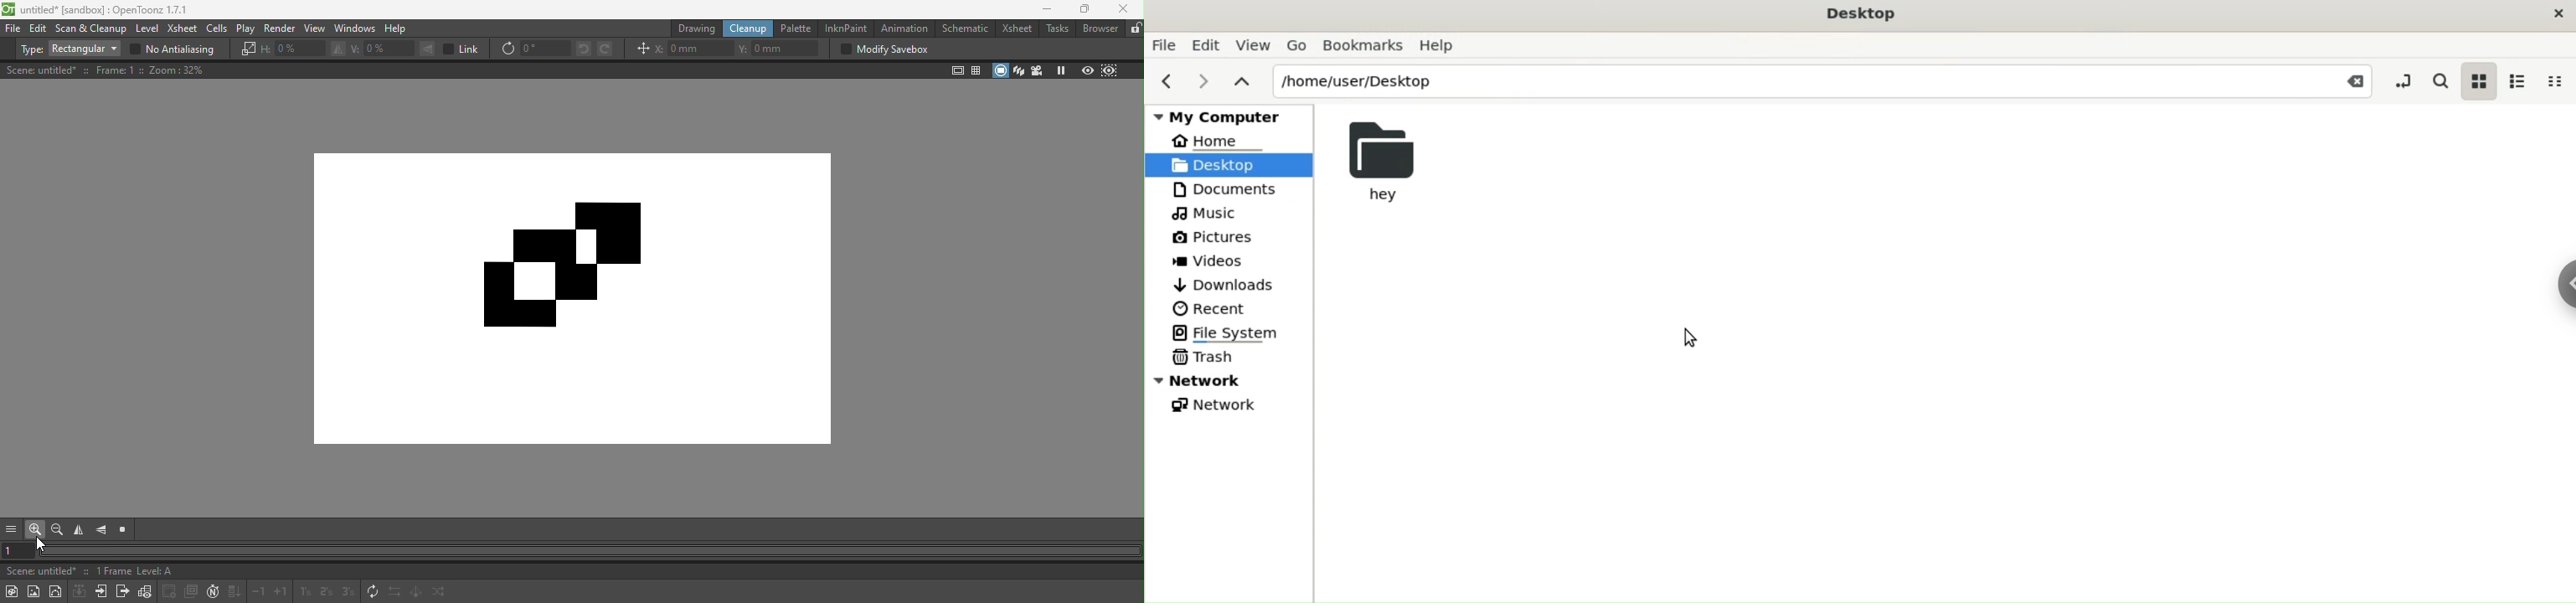  Describe the element at coordinates (394, 593) in the screenshot. I see `Reverse` at that location.